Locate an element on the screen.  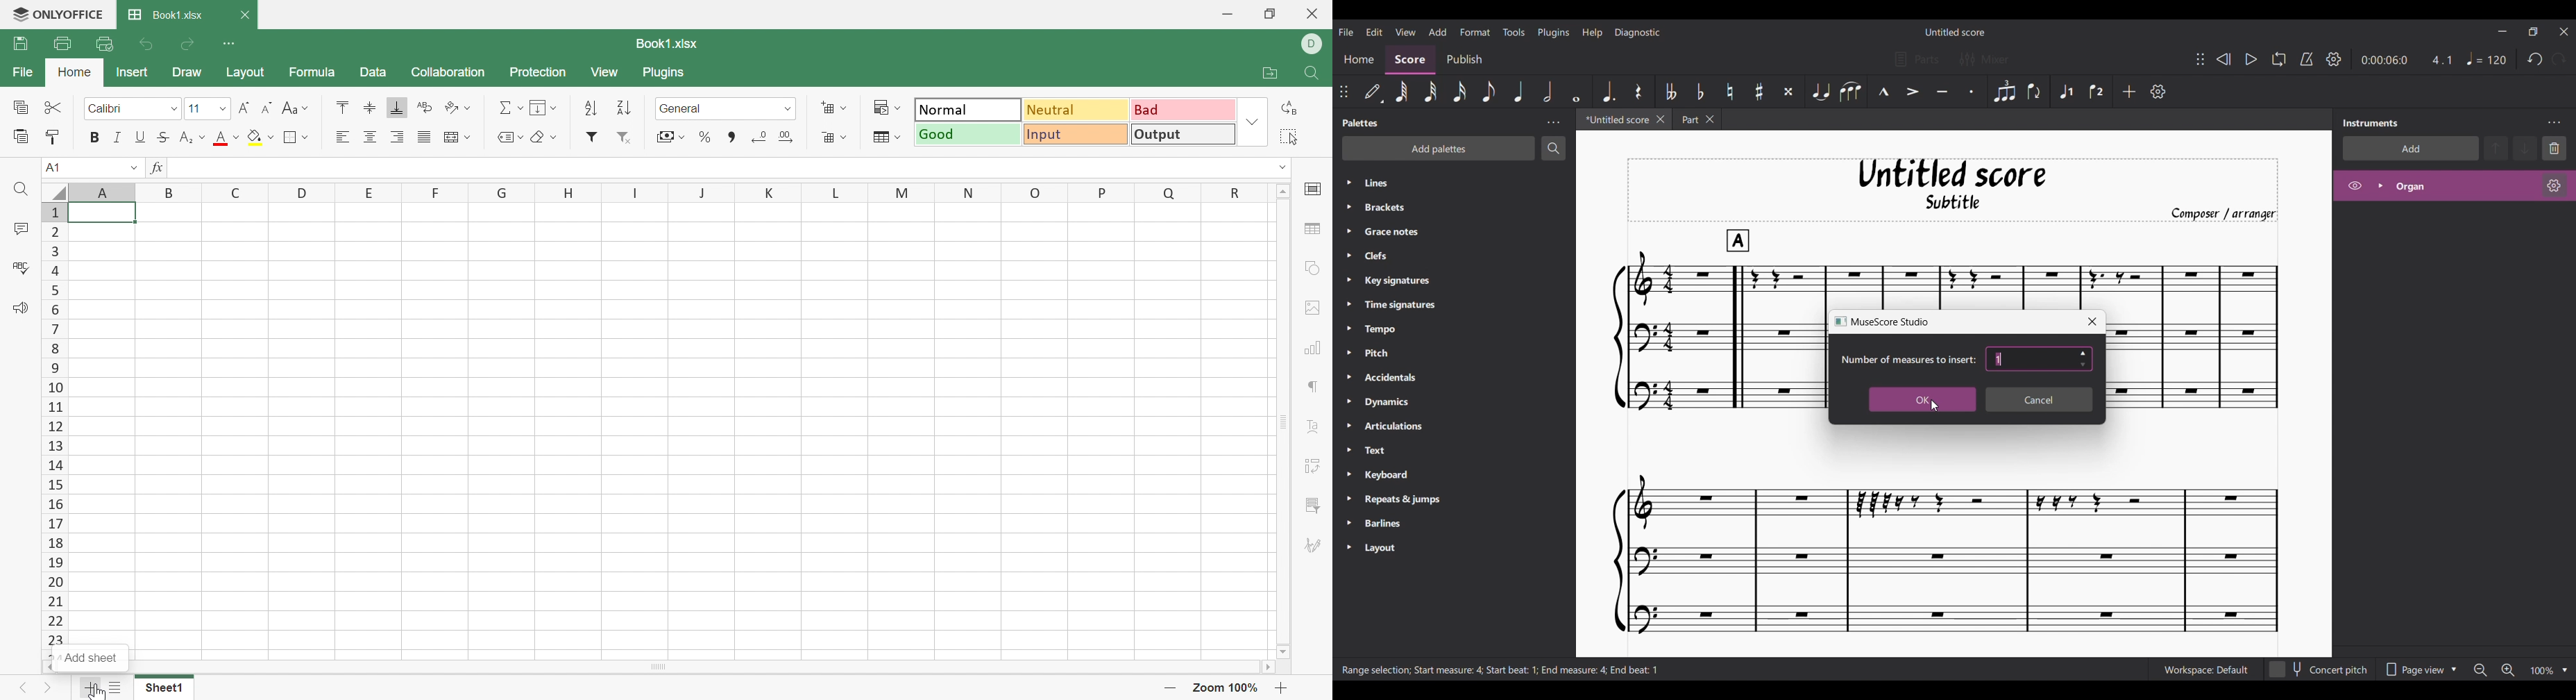
Show interface in a smaller tab is located at coordinates (2533, 31).